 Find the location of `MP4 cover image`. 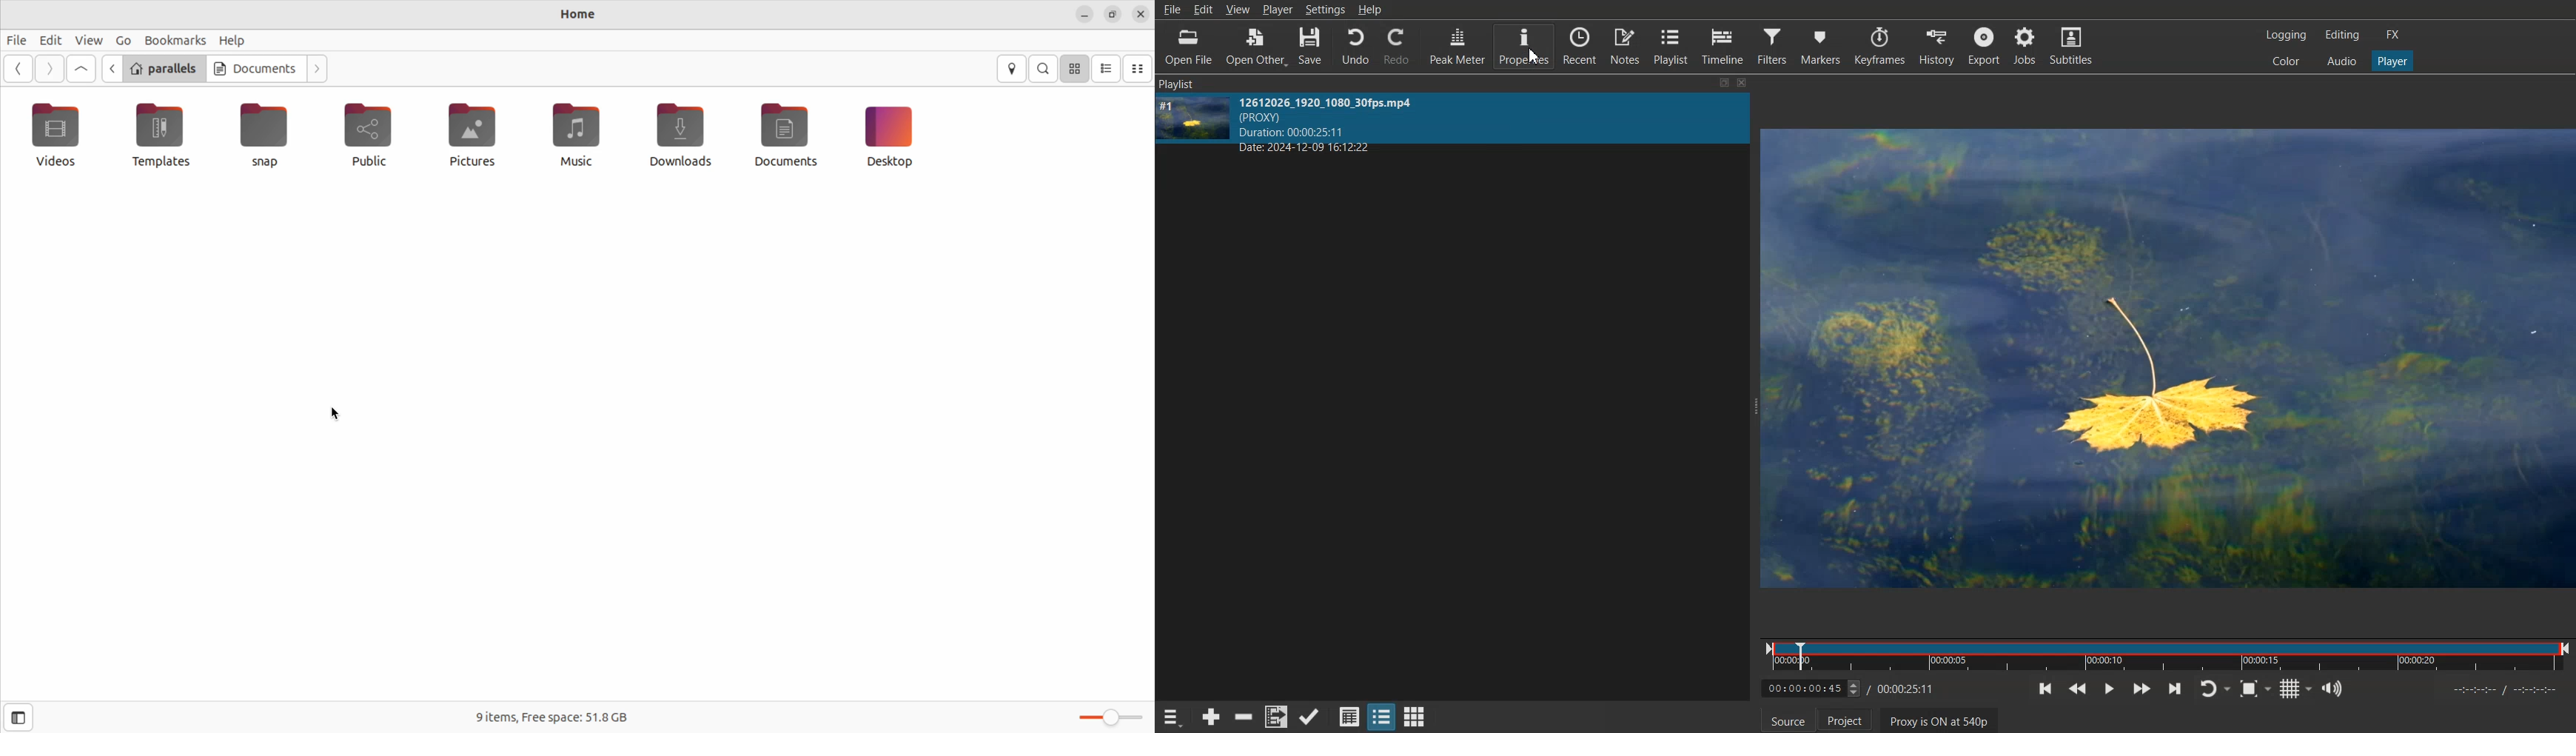

MP4 cover image is located at coordinates (1195, 118).